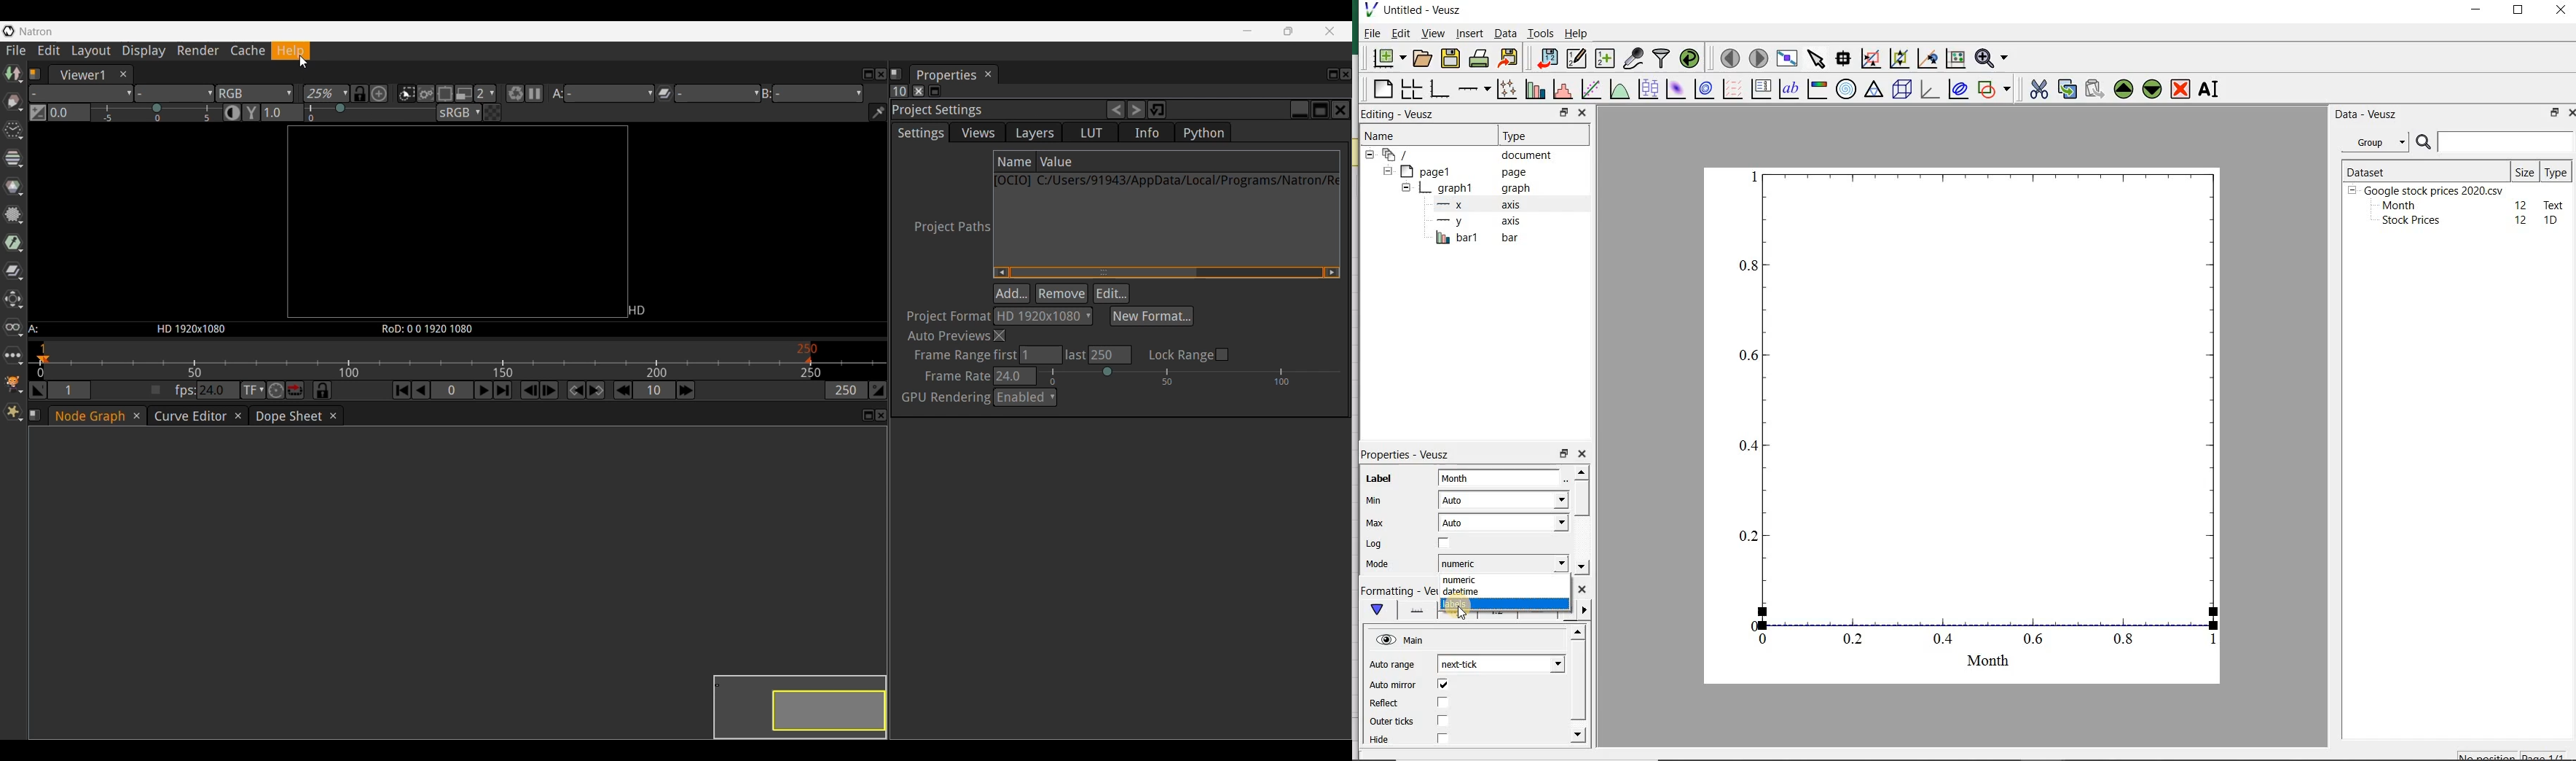 The width and height of the screenshot is (2576, 784). I want to click on image color bar, so click(1815, 89).